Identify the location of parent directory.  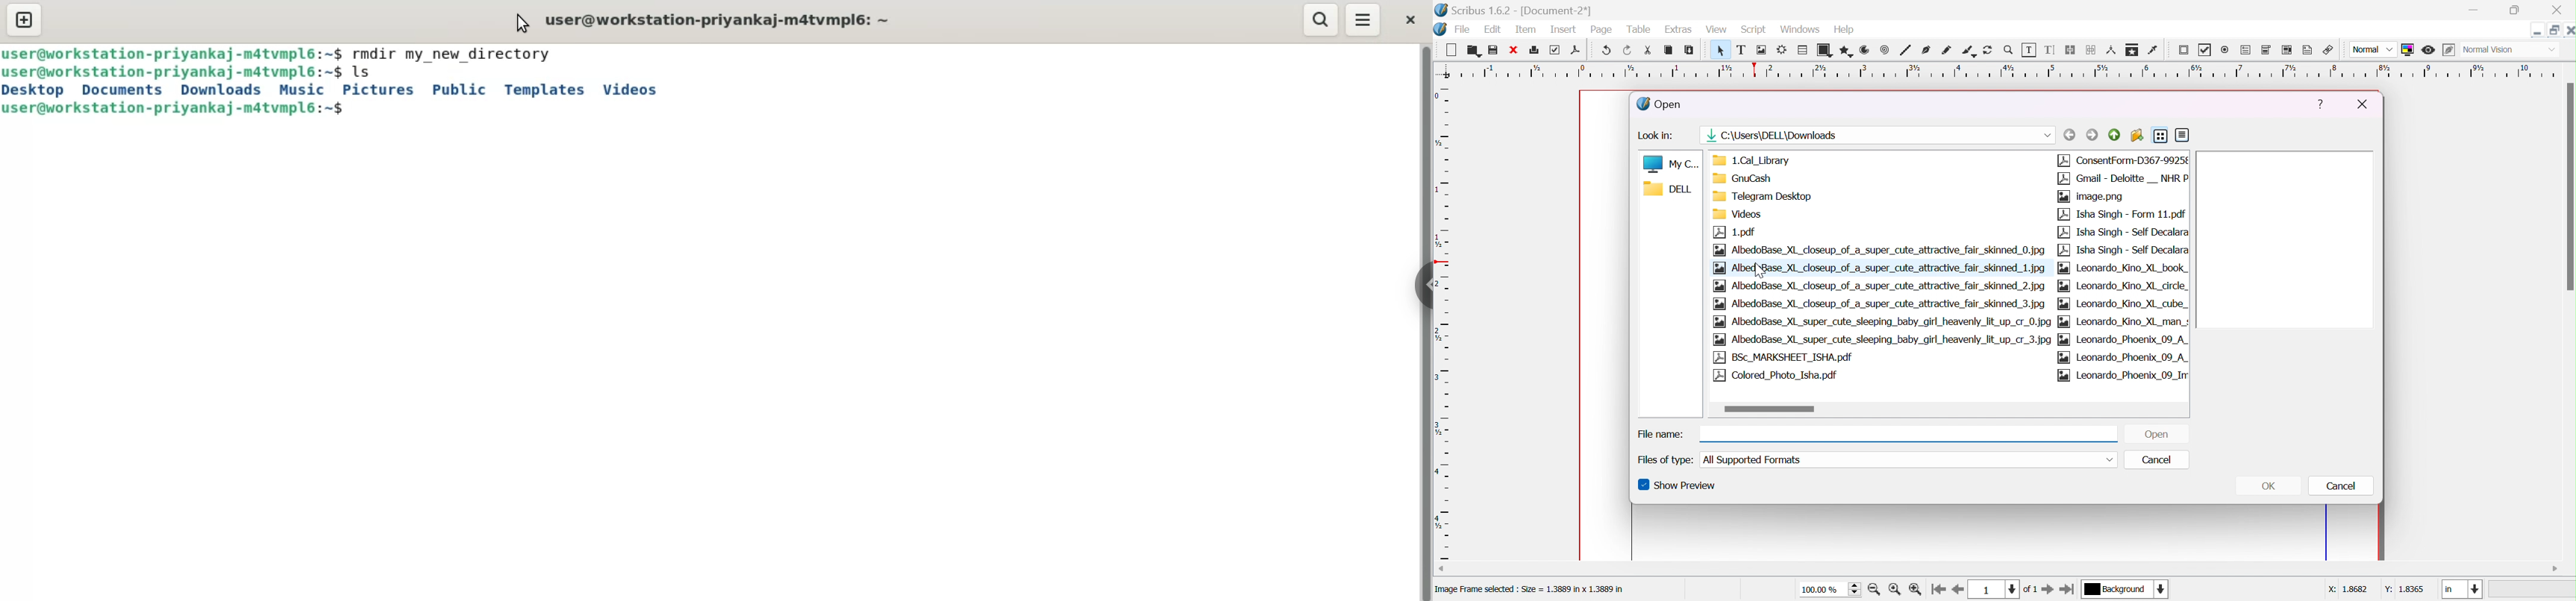
(2114, 134).